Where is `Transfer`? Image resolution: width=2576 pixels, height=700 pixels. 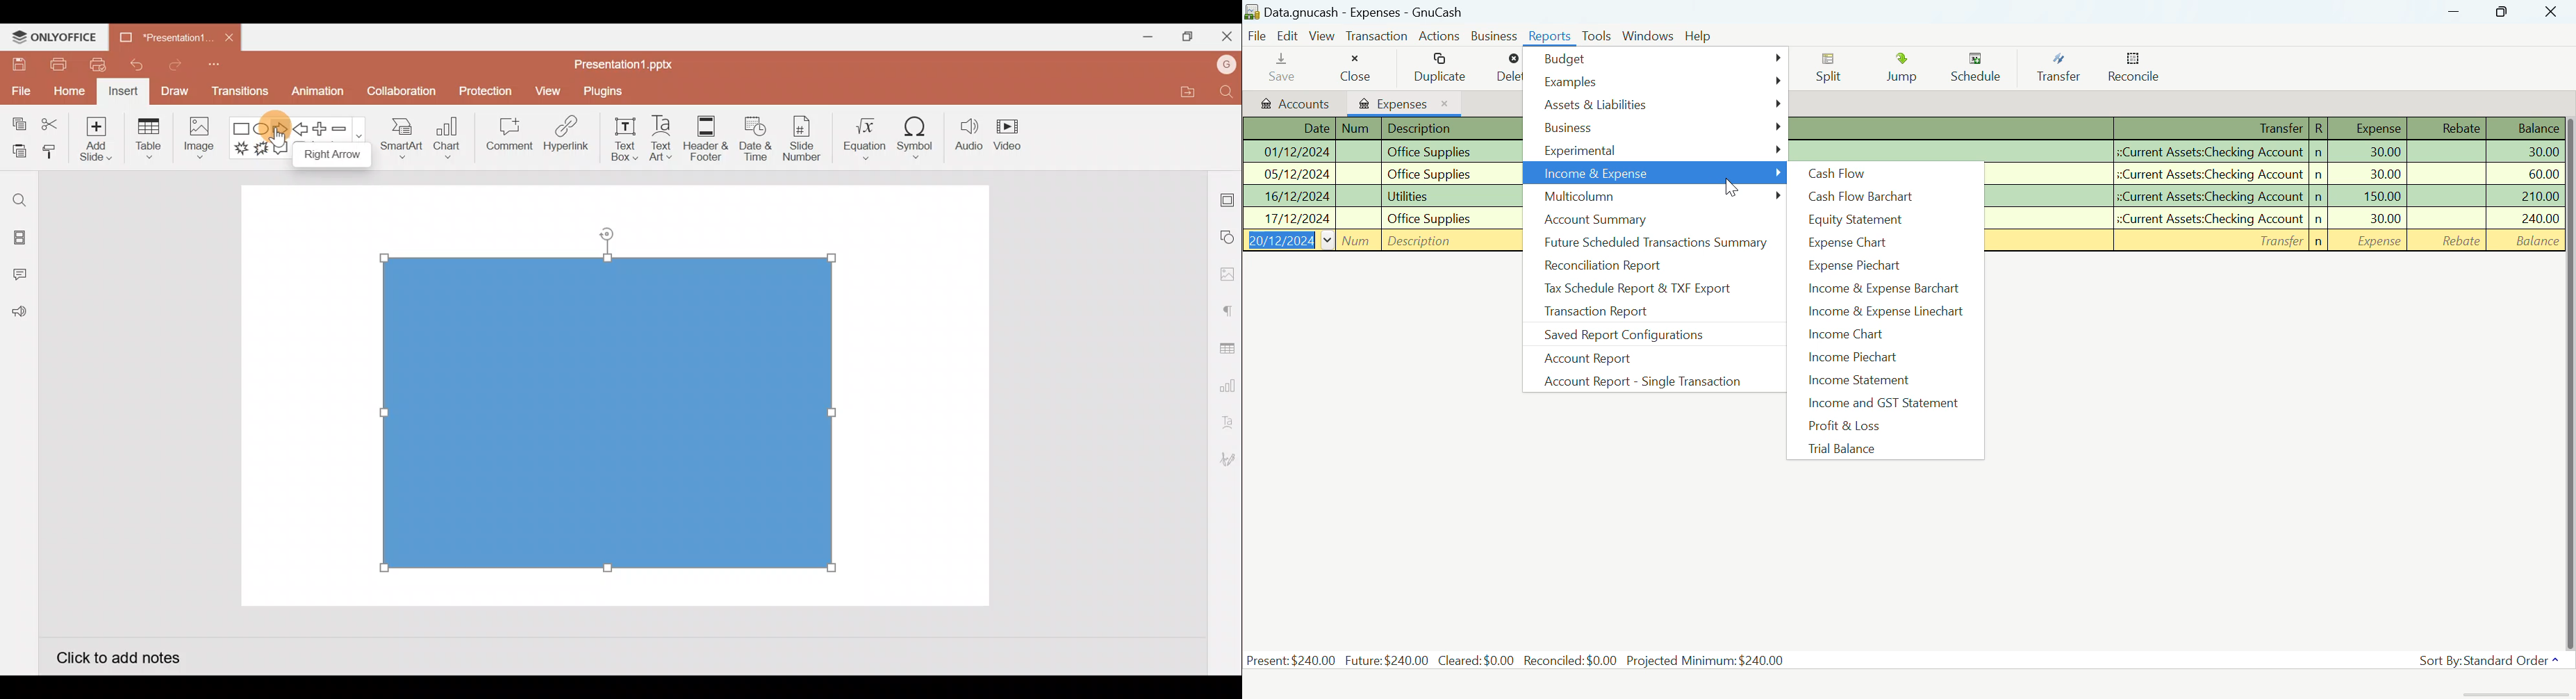
Transfer is located at coordinates (2058, 68).